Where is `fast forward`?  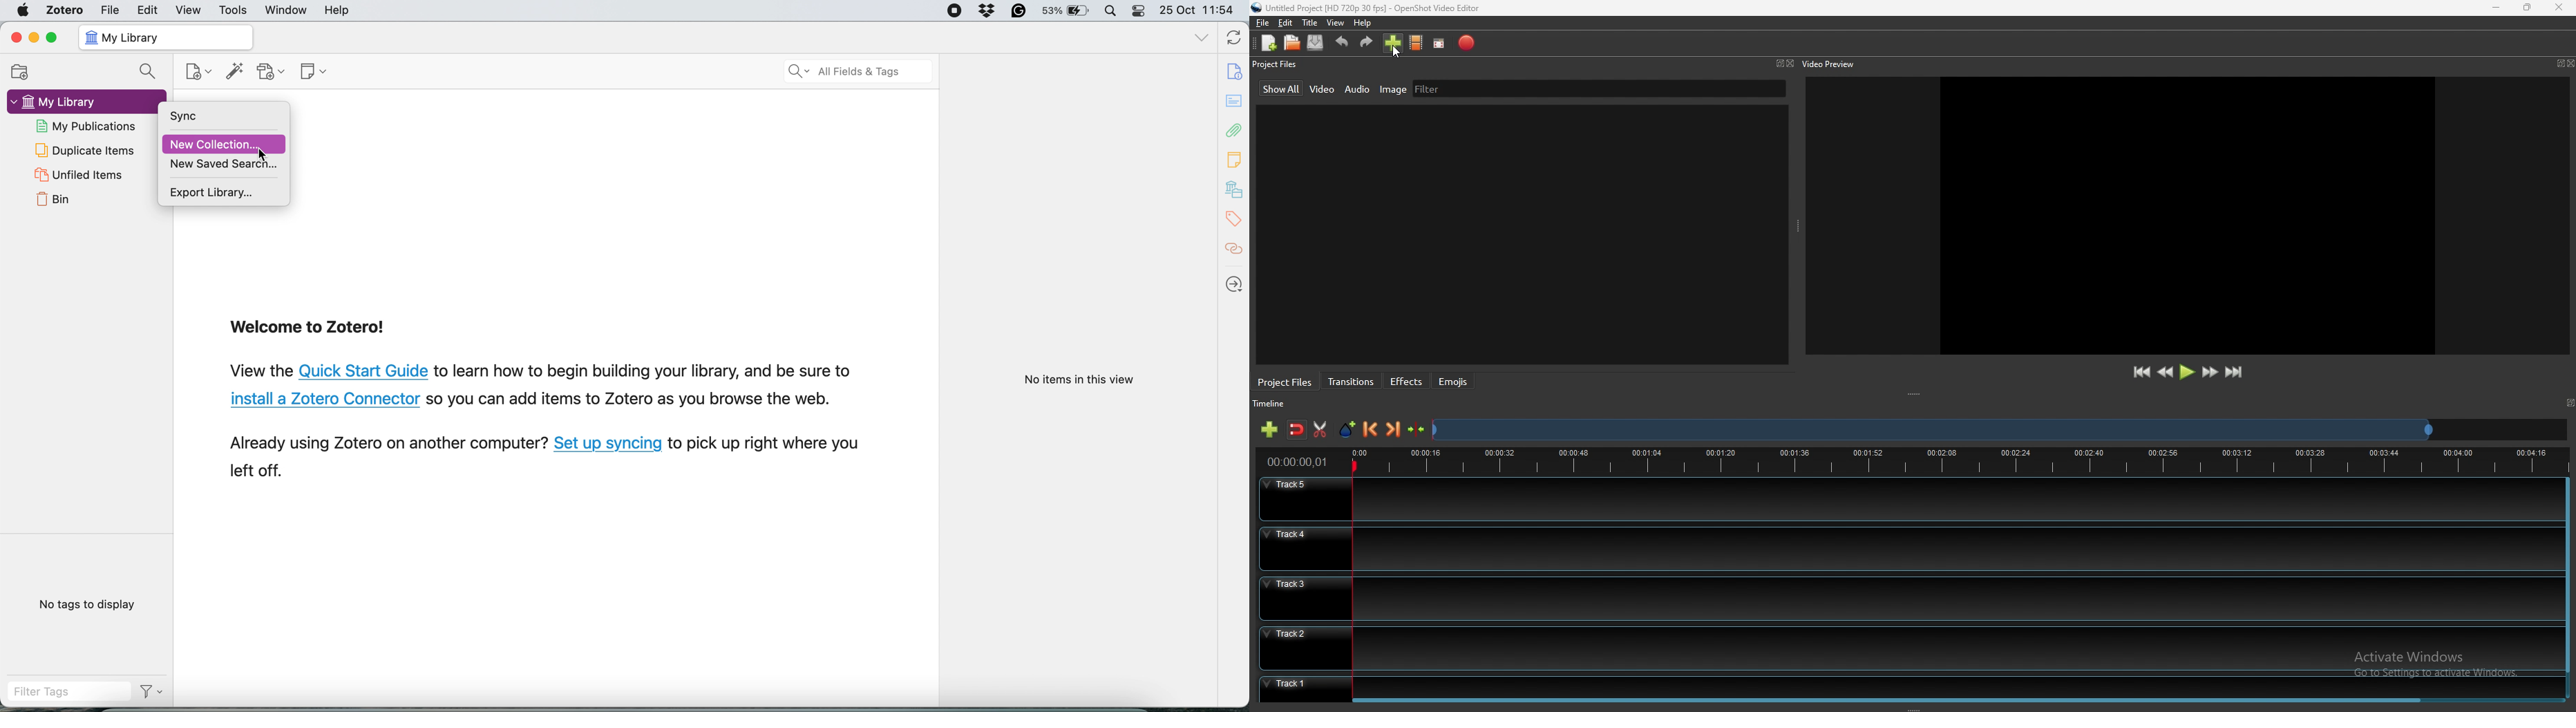 fast forward is located at coordinates (2210, 372).